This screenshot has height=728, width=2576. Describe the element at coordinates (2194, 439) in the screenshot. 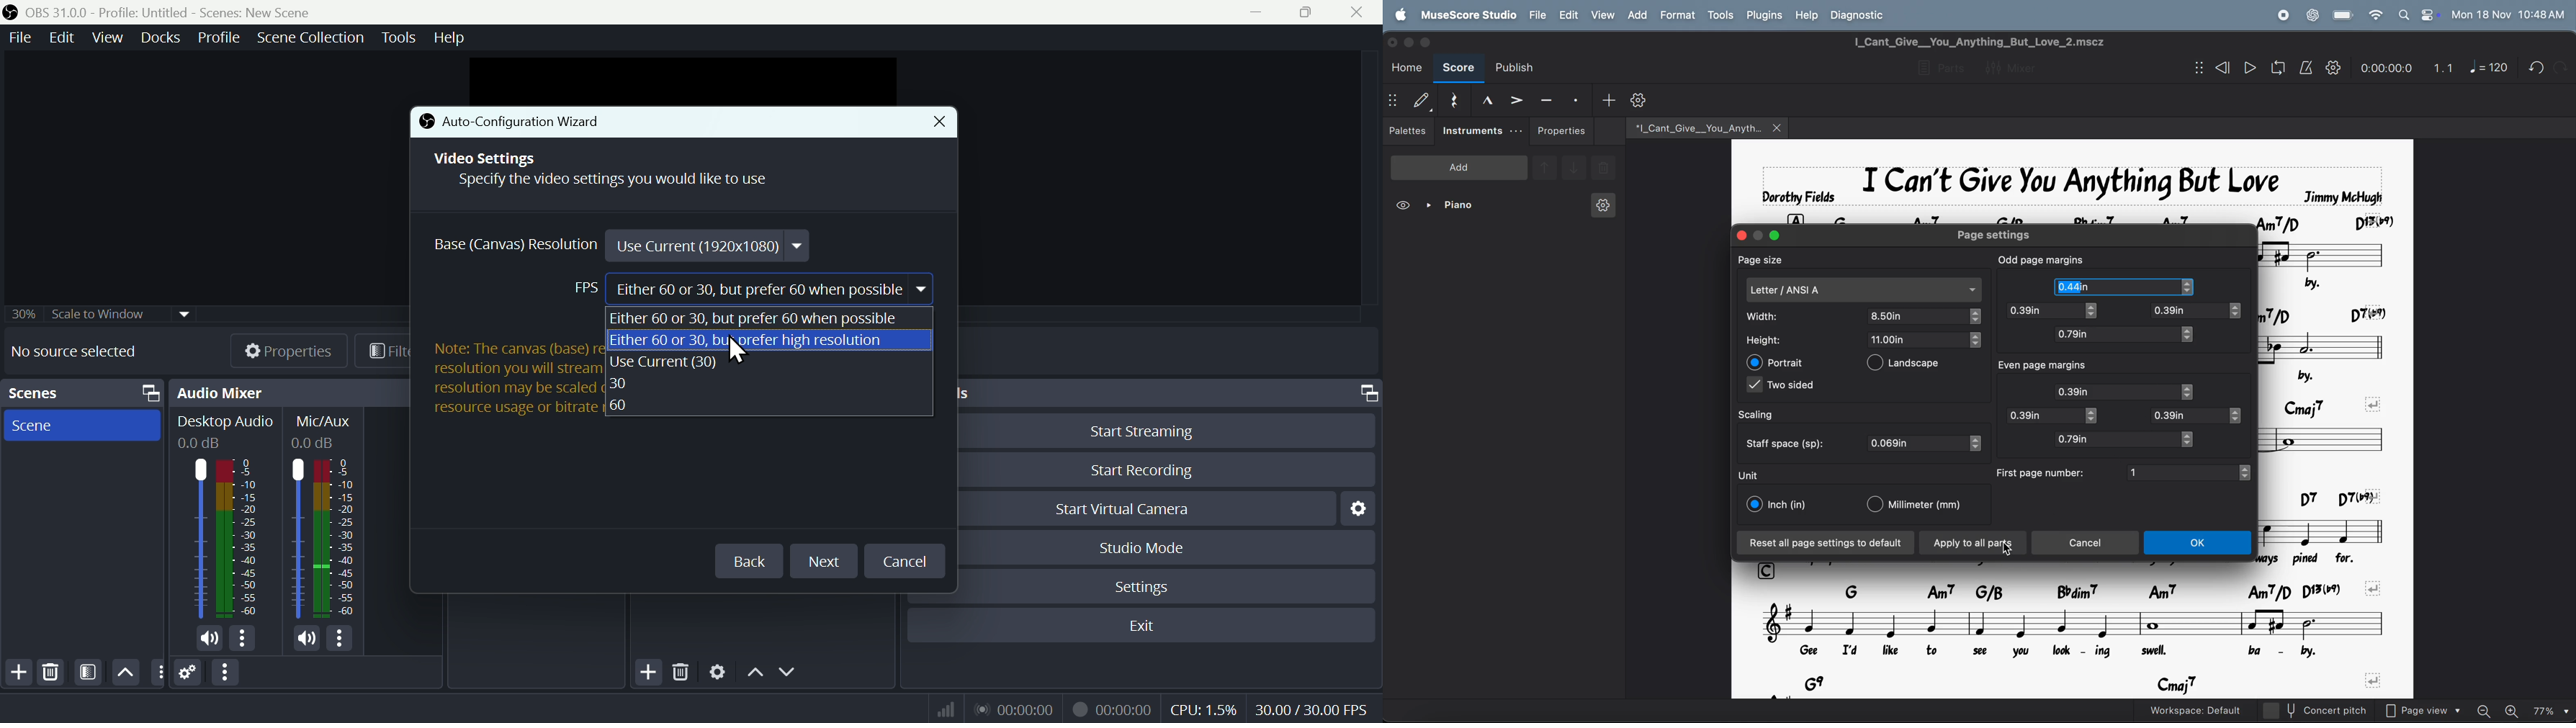

I see `toggle` at that location.